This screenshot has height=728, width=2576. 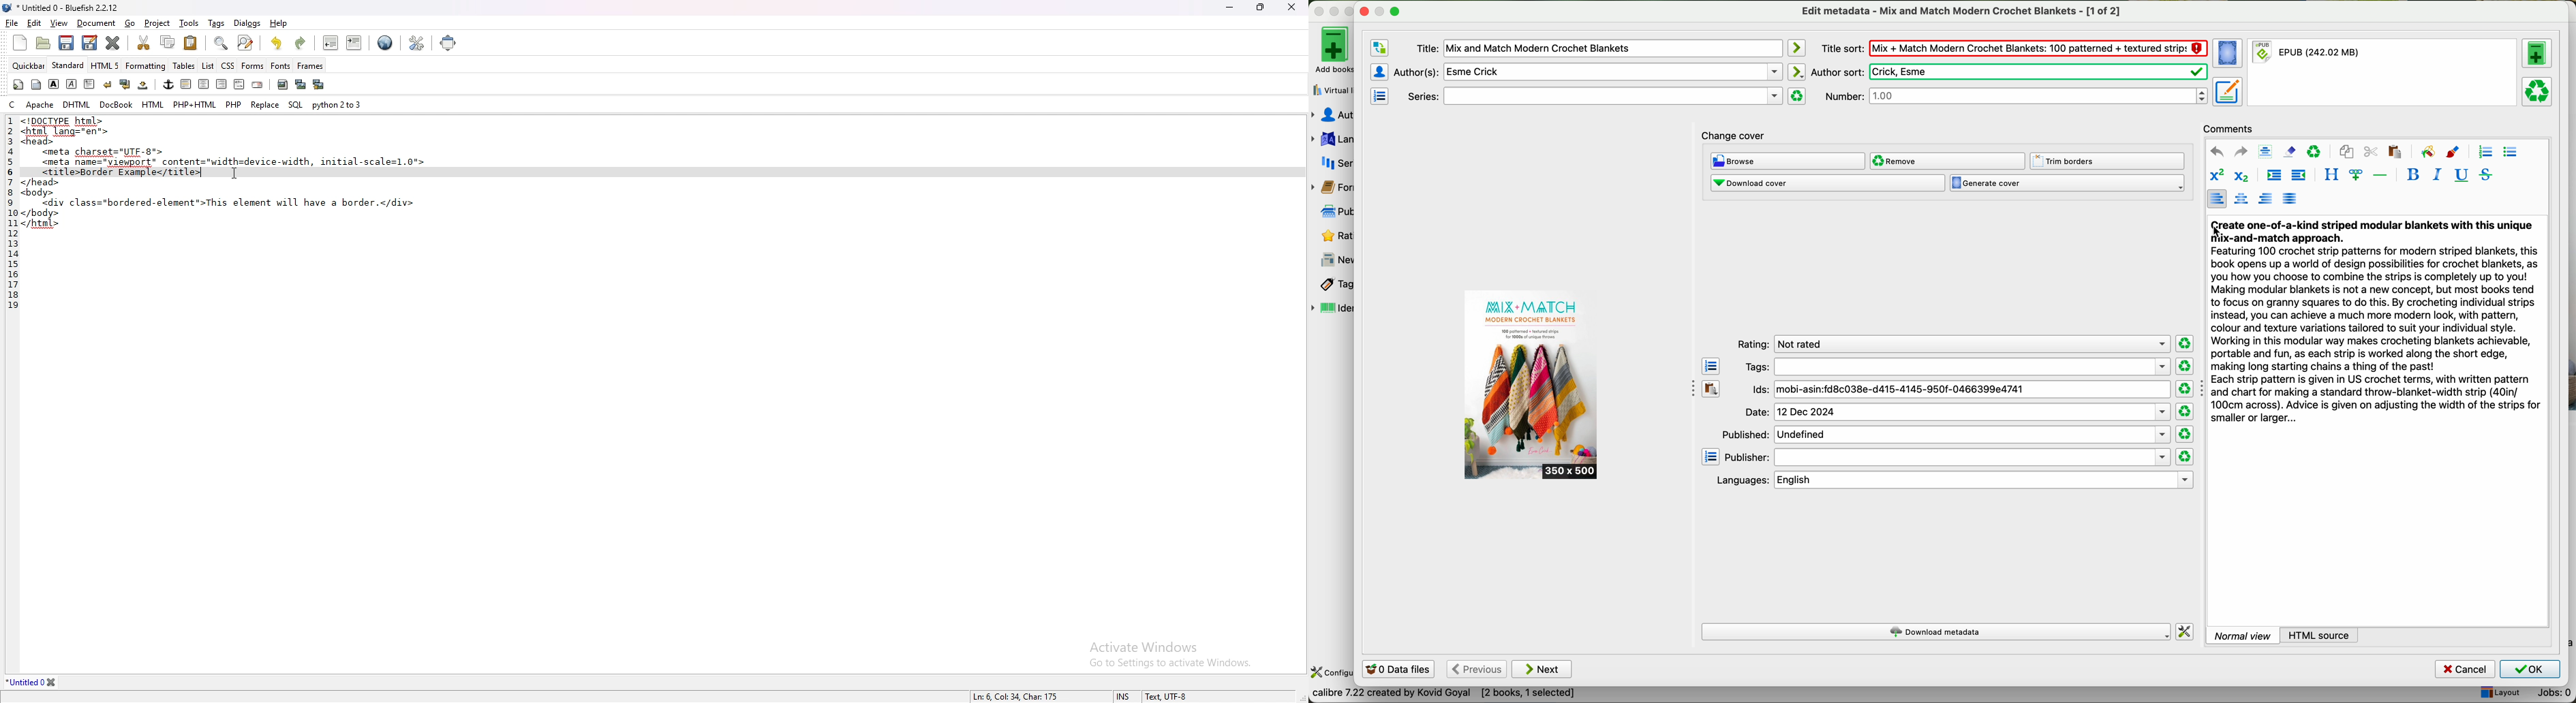 I want to click on unordered list, so click(x=2510, y=152).